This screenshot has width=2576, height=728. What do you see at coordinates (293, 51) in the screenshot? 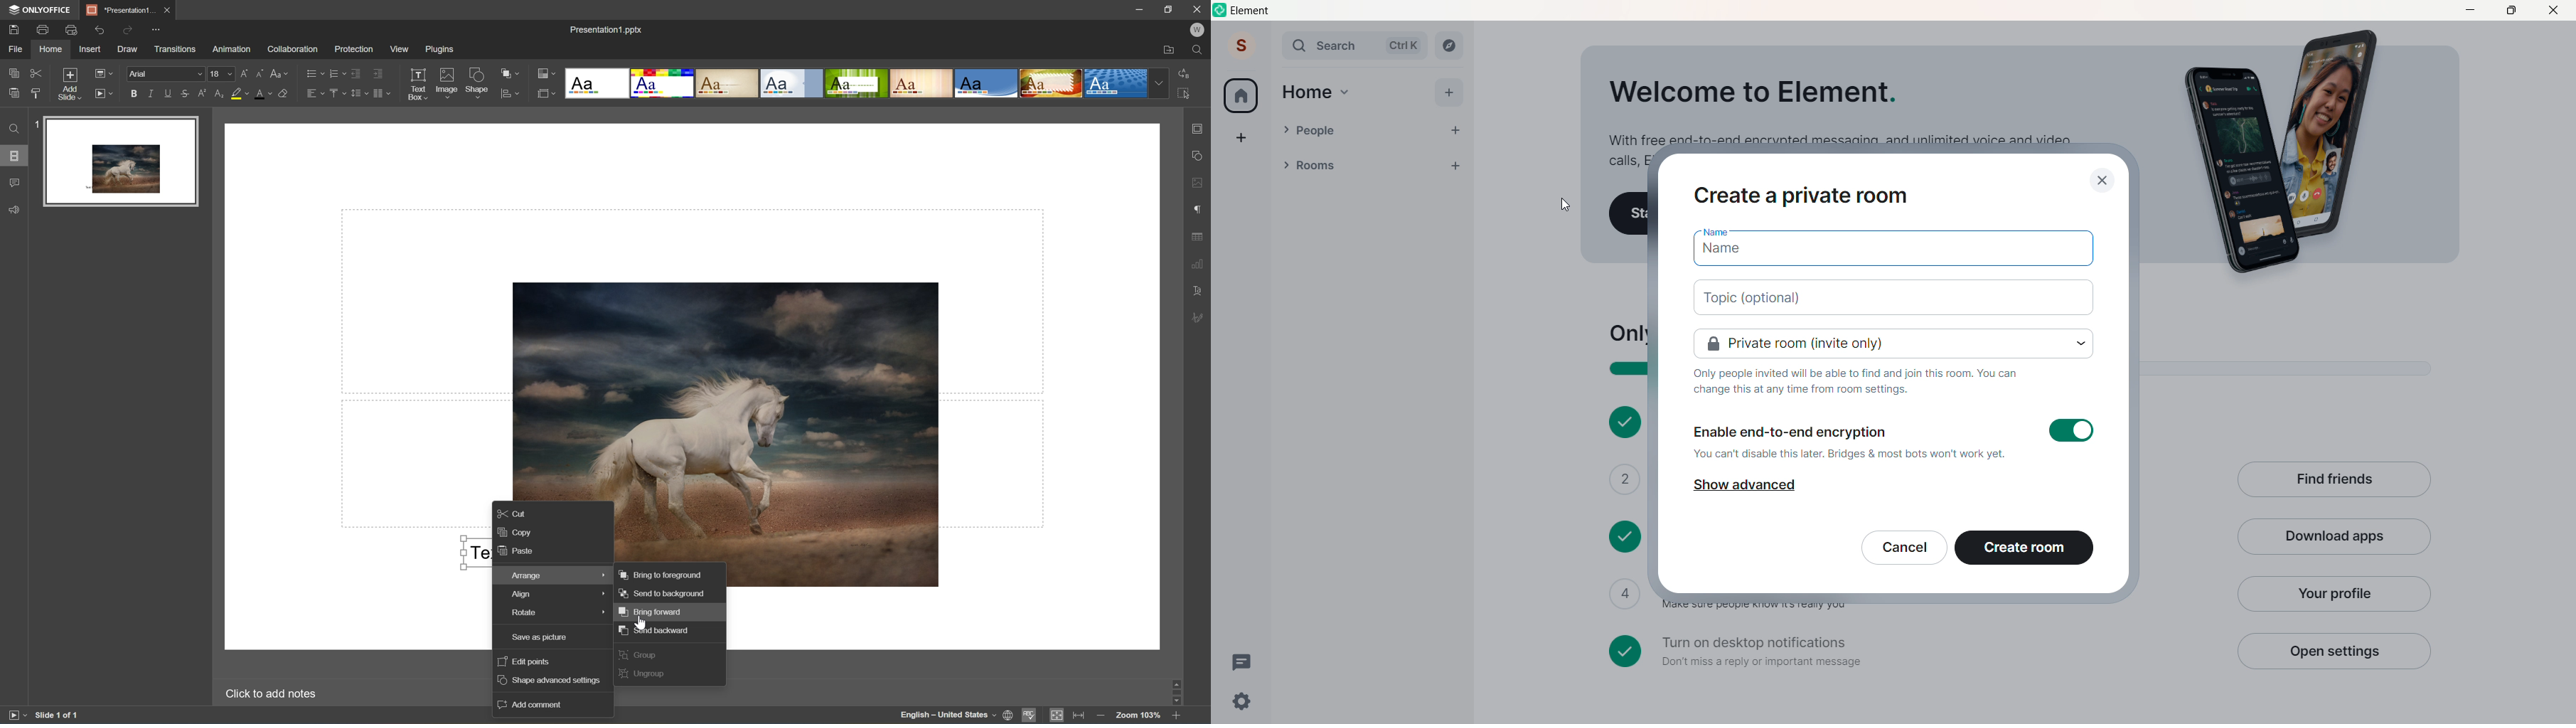
I see `Collaboration` at bounding box center [293, 51].